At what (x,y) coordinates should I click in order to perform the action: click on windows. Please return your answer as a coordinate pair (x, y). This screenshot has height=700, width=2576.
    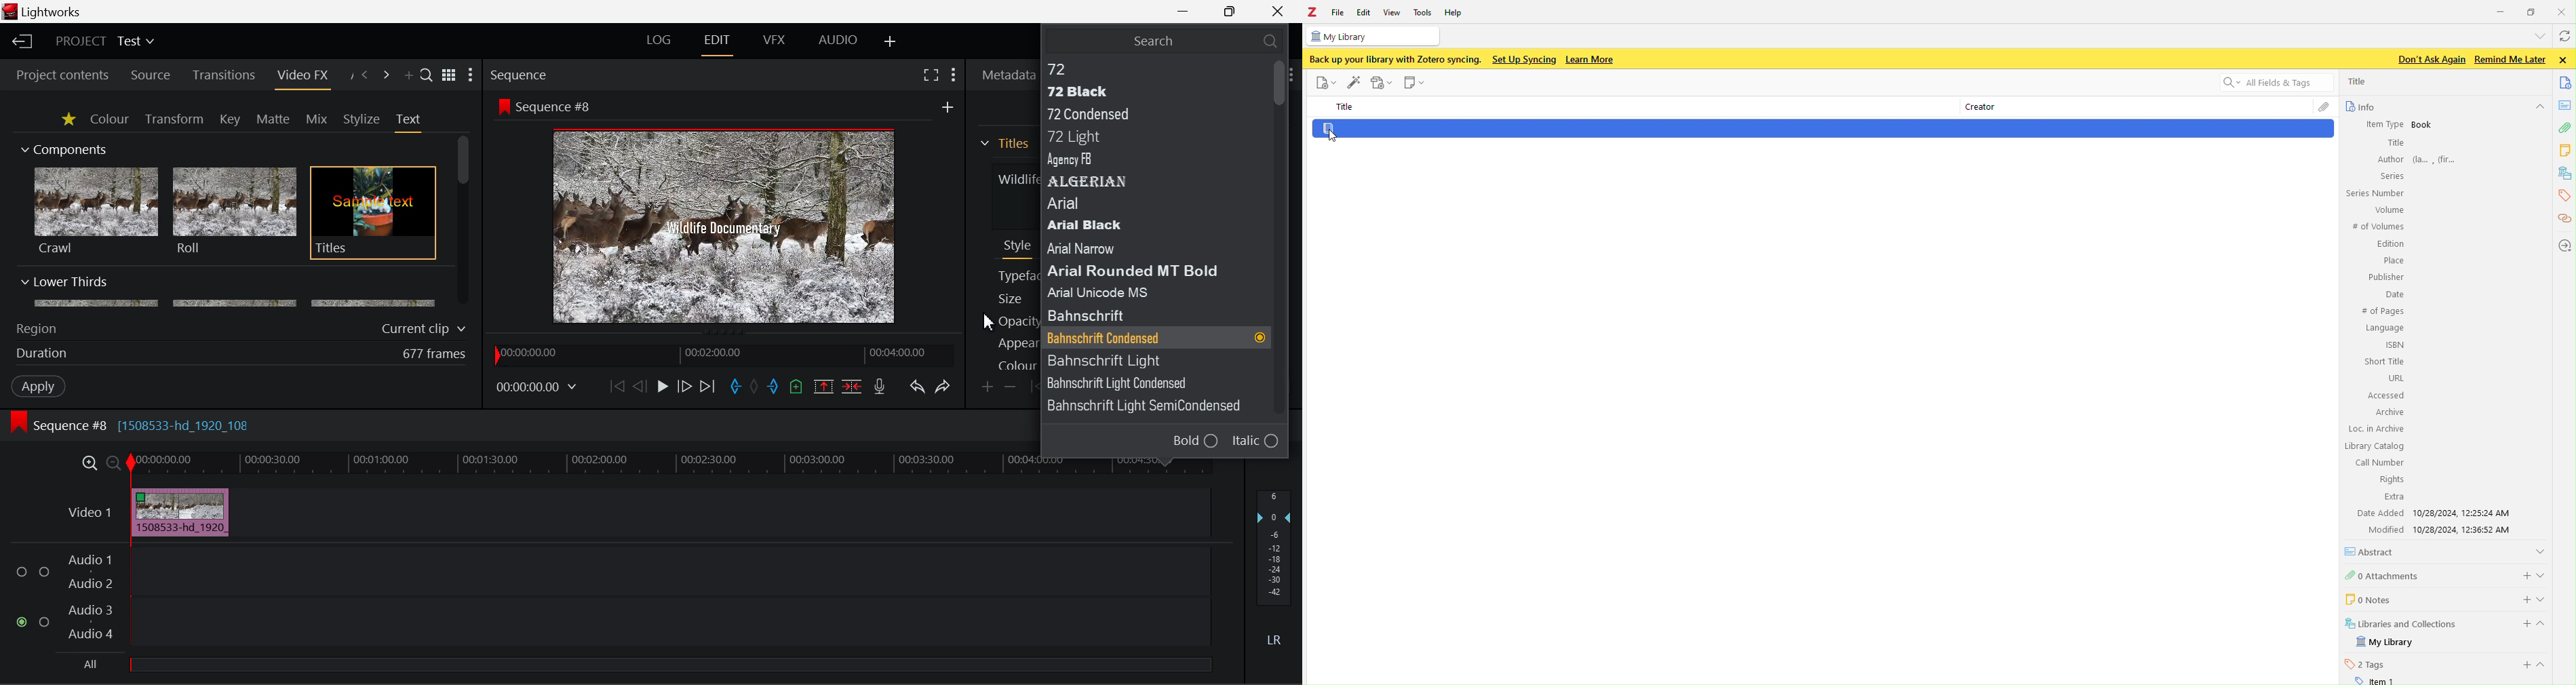
    Looking at the image, I should click on (2535, 11).